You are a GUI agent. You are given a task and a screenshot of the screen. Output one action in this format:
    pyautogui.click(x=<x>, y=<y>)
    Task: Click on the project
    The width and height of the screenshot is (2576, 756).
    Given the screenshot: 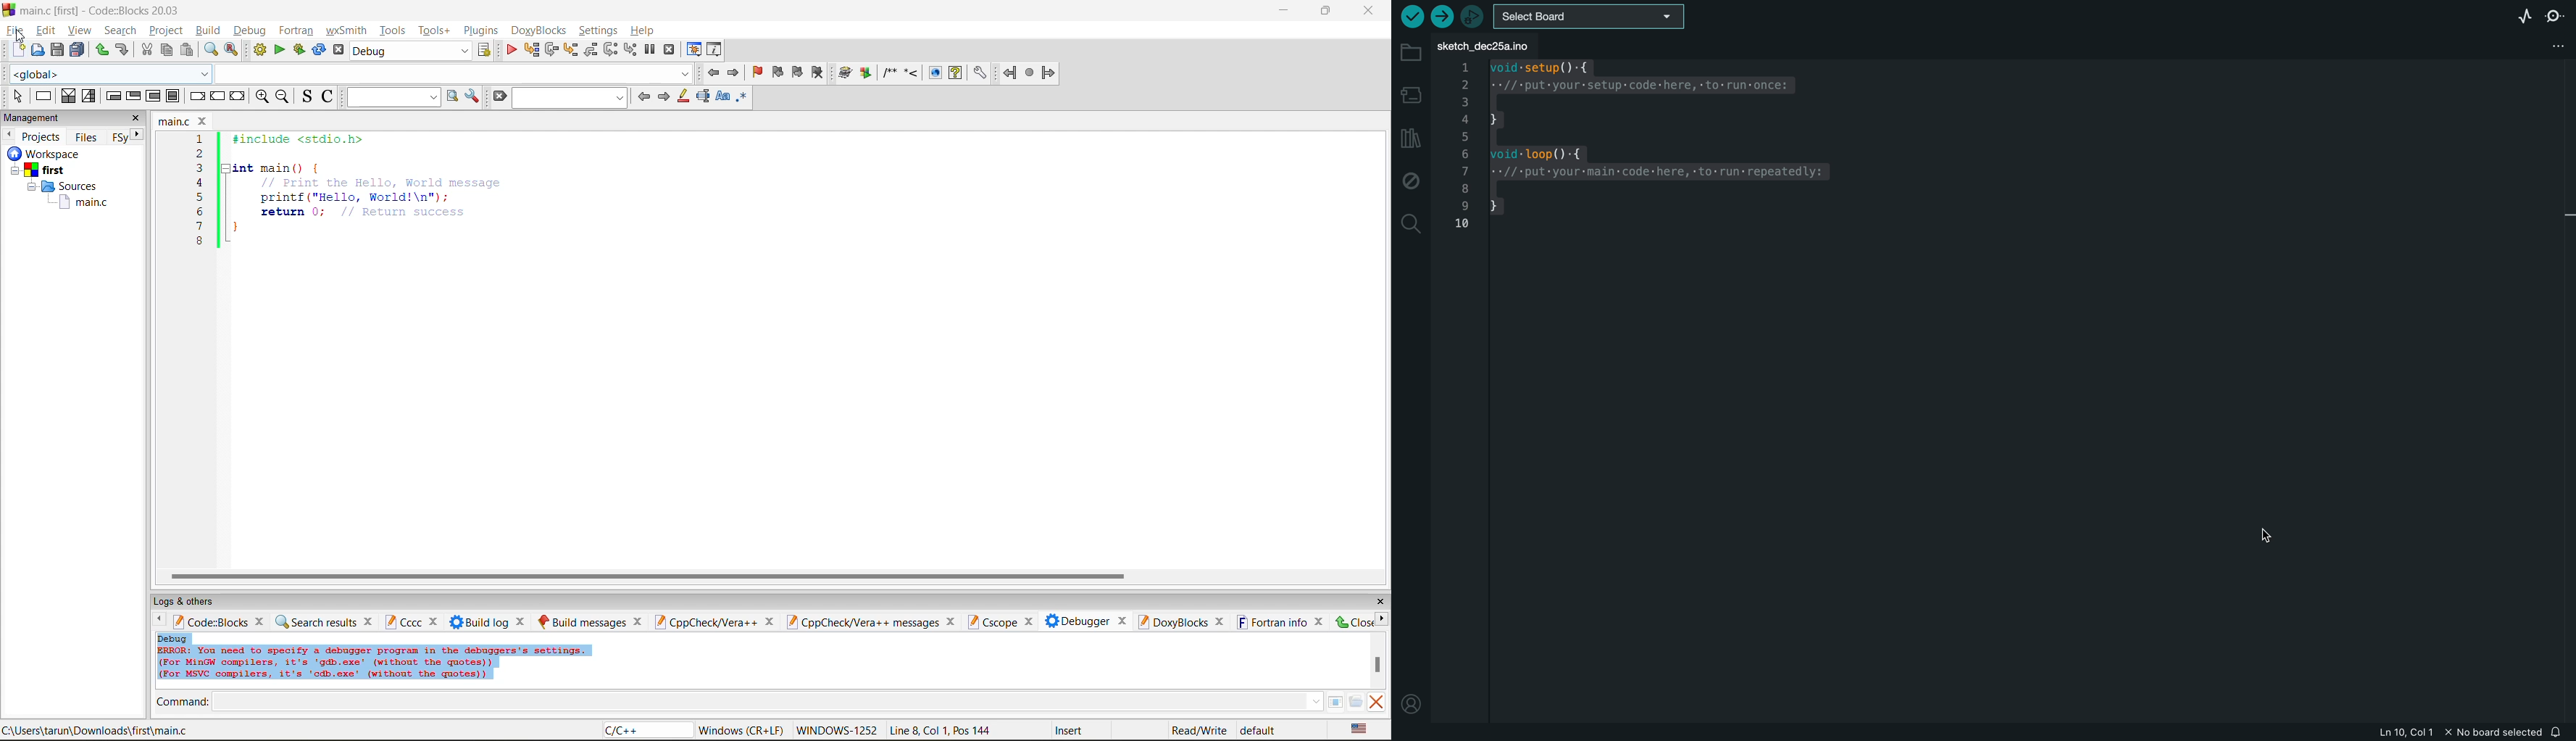 What is the action you would take?
    pyautogui.click(x=166, y=30)
    